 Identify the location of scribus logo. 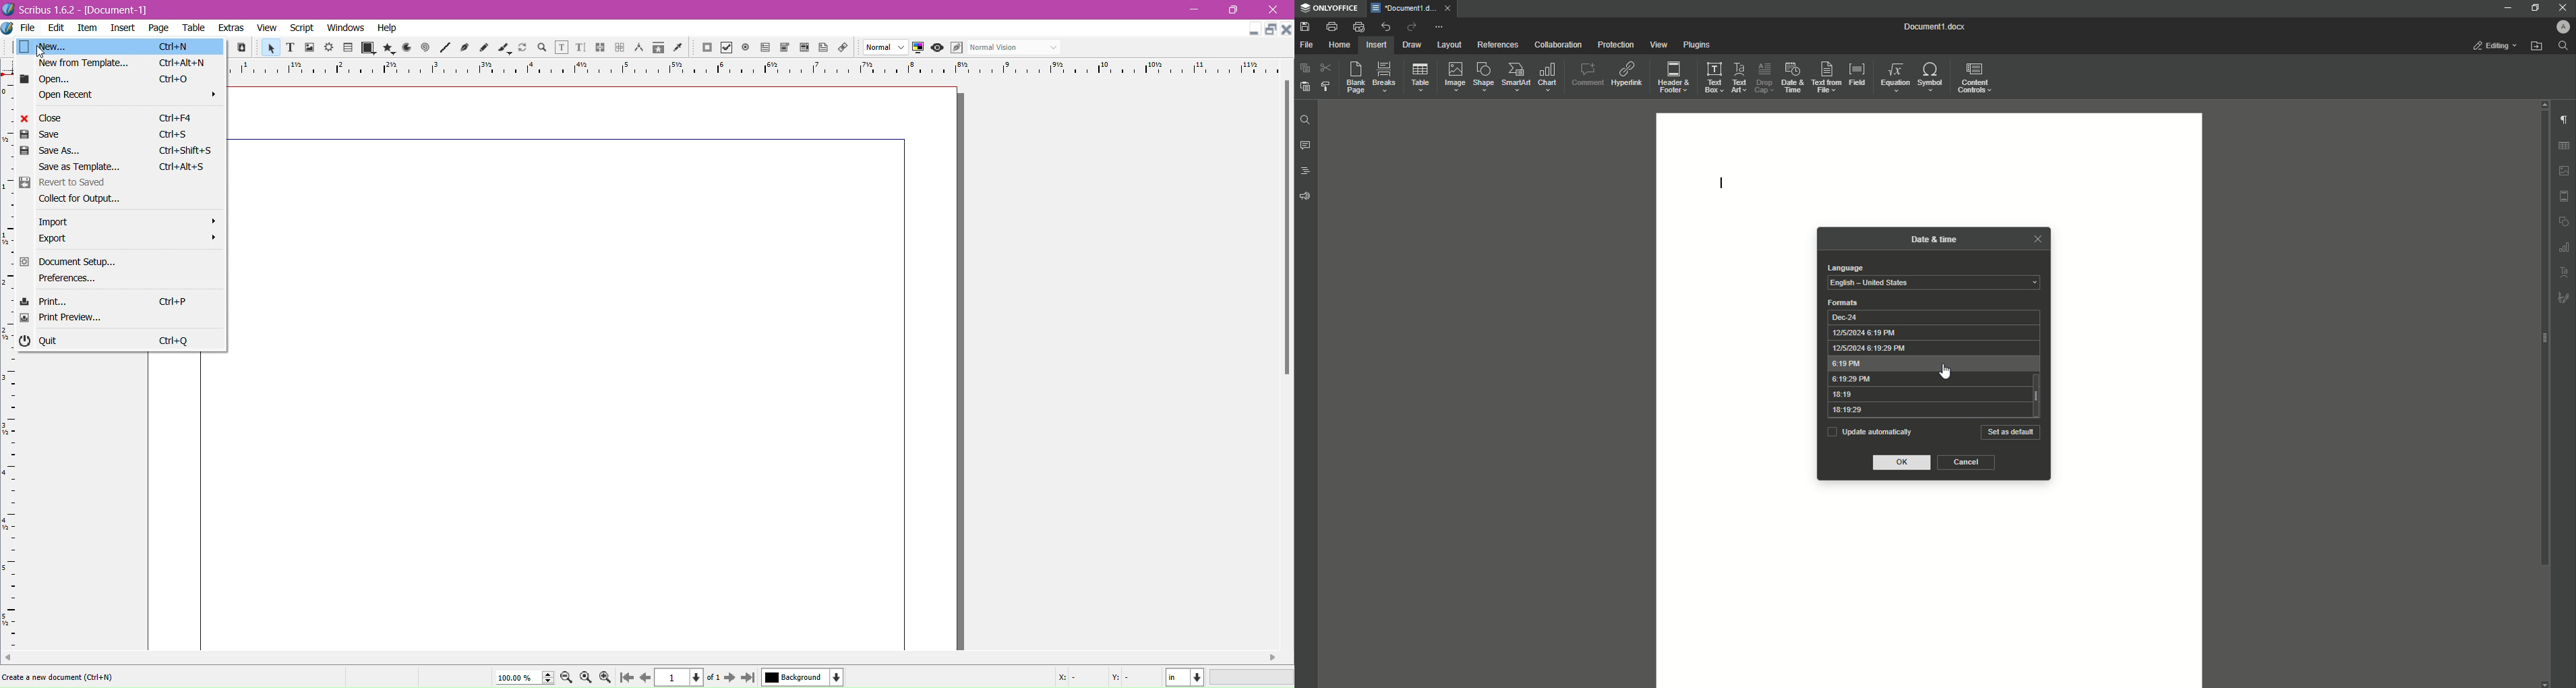
(11, 9).